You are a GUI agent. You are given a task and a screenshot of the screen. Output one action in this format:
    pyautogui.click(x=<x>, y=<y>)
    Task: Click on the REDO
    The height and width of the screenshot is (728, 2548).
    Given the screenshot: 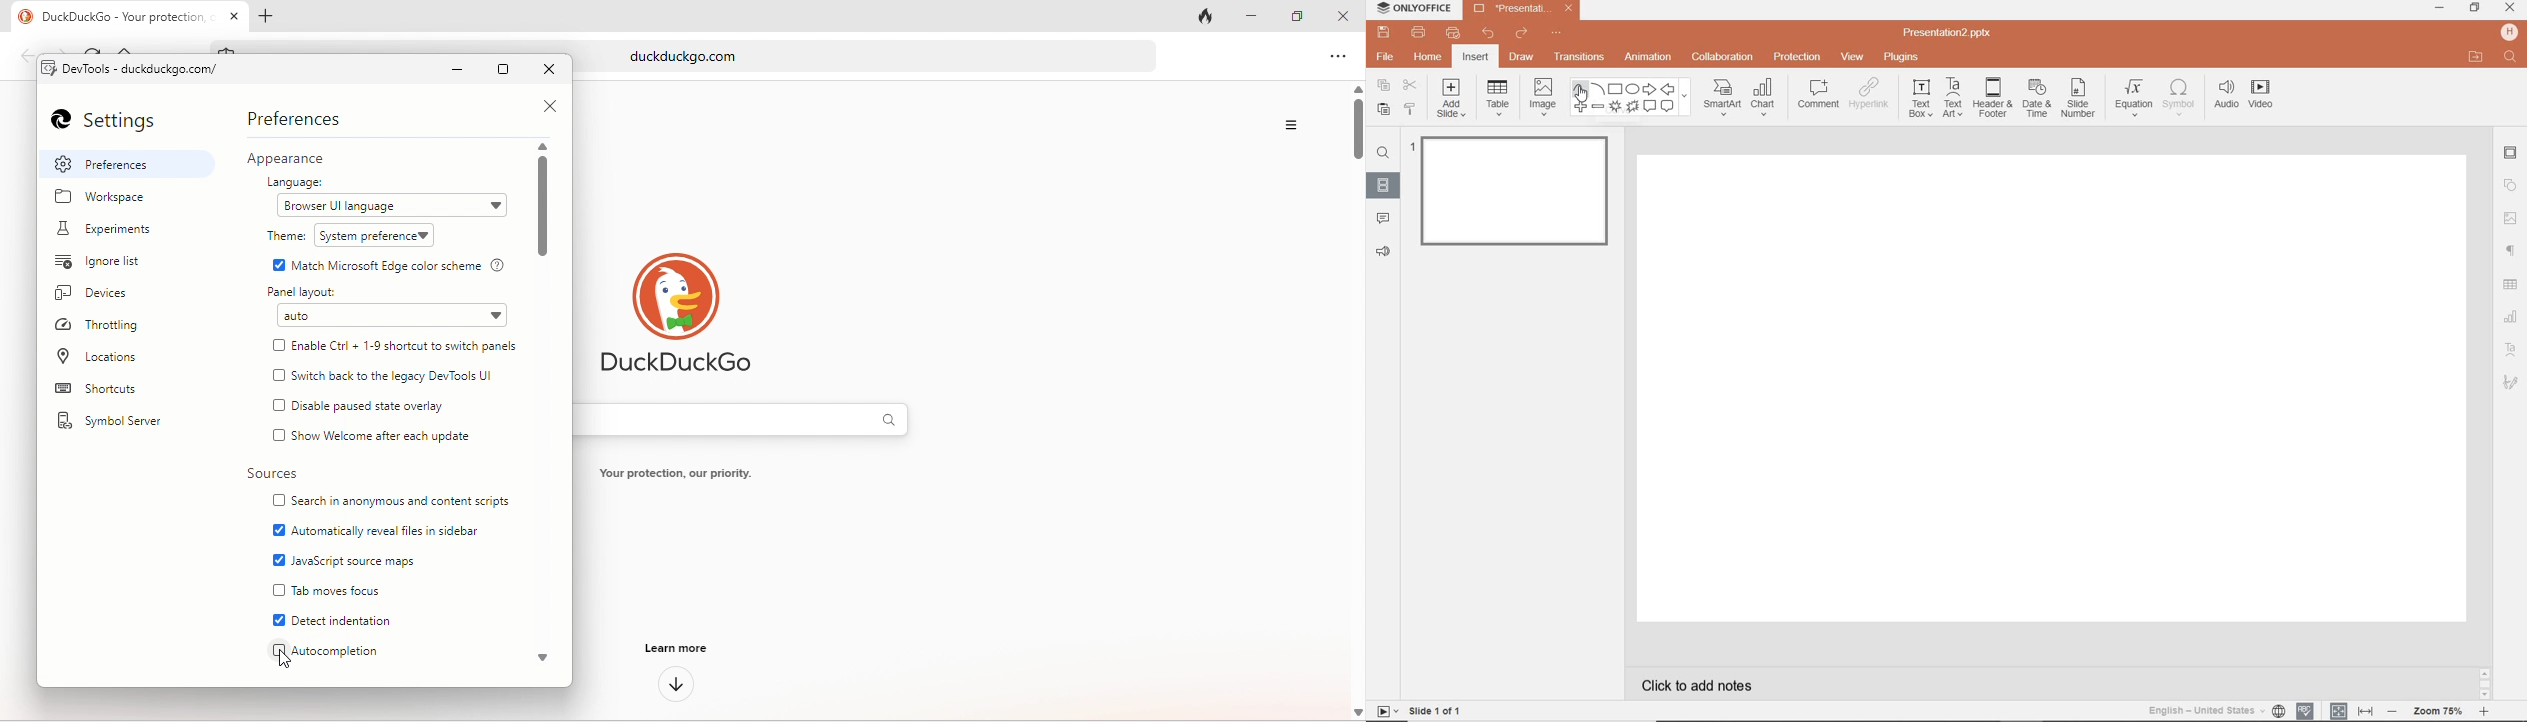 What is the action you would take?
    pyautogui.click(x=1522, y=34)
    